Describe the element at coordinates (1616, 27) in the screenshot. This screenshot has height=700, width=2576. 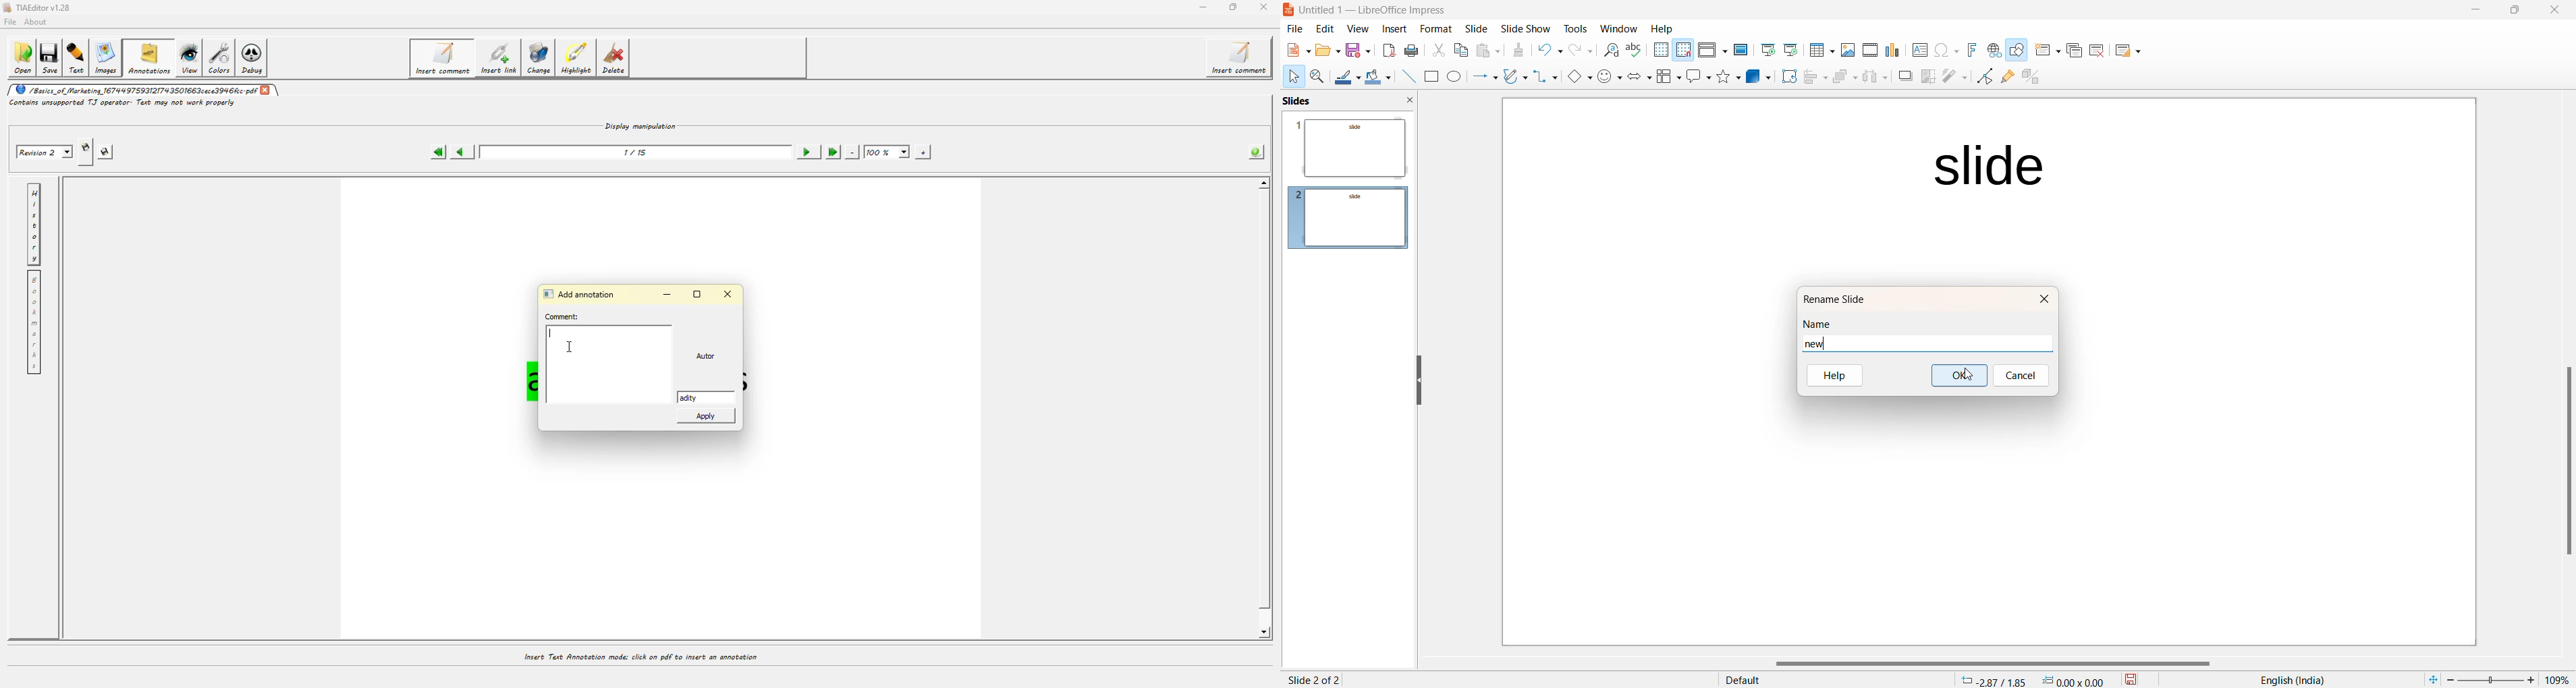
I see `Window` at that location.